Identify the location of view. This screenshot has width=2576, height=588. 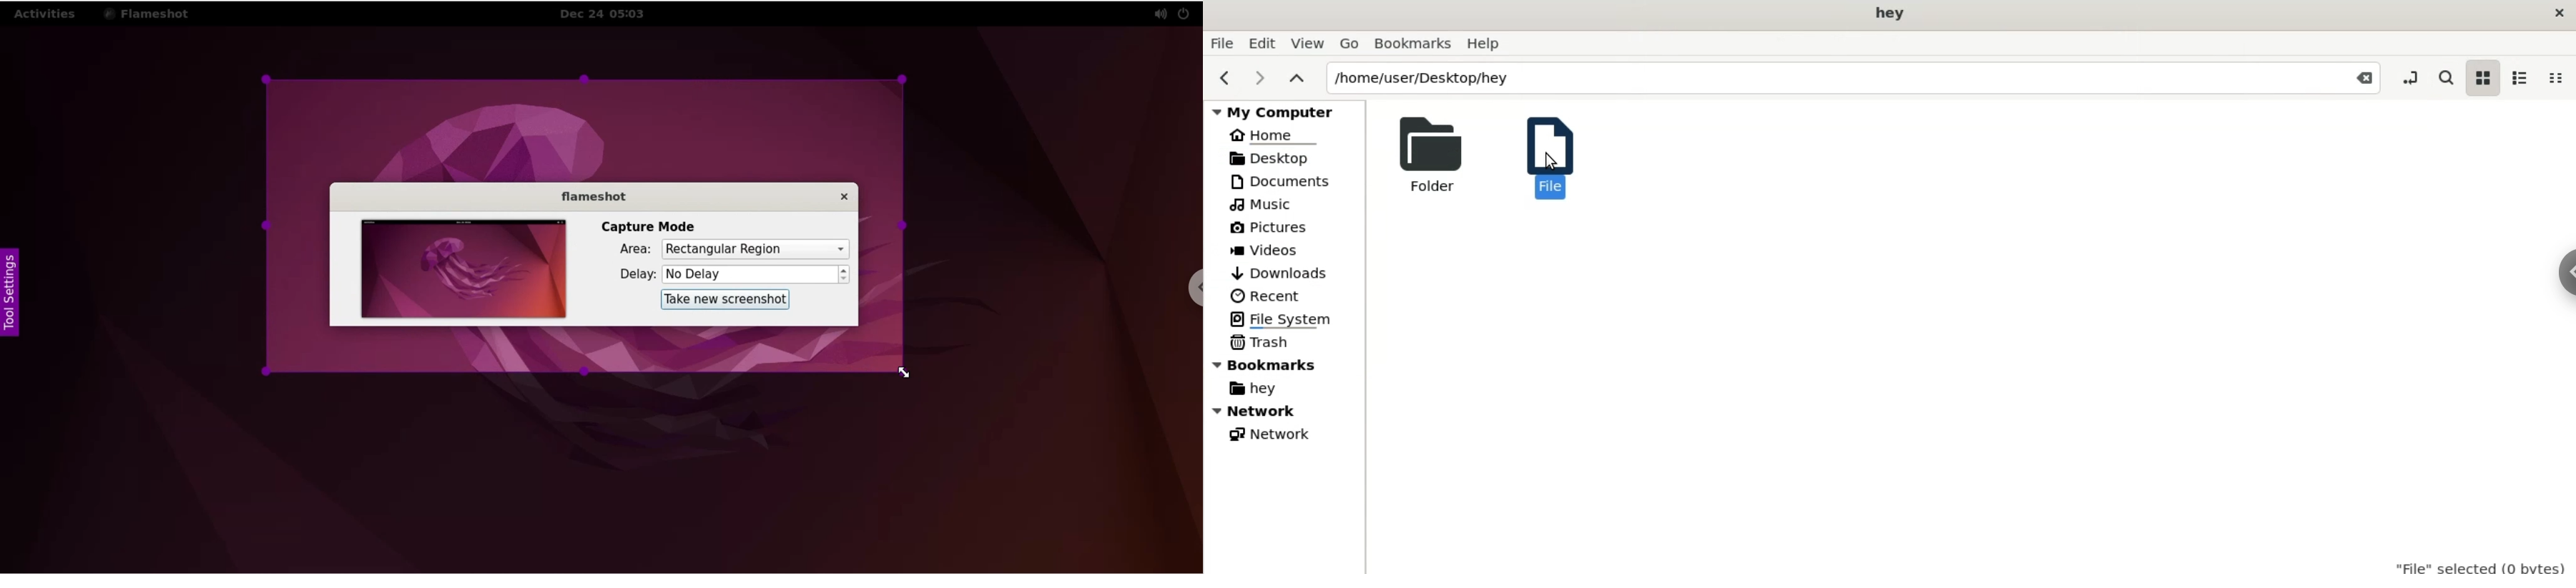
(1306, 43).